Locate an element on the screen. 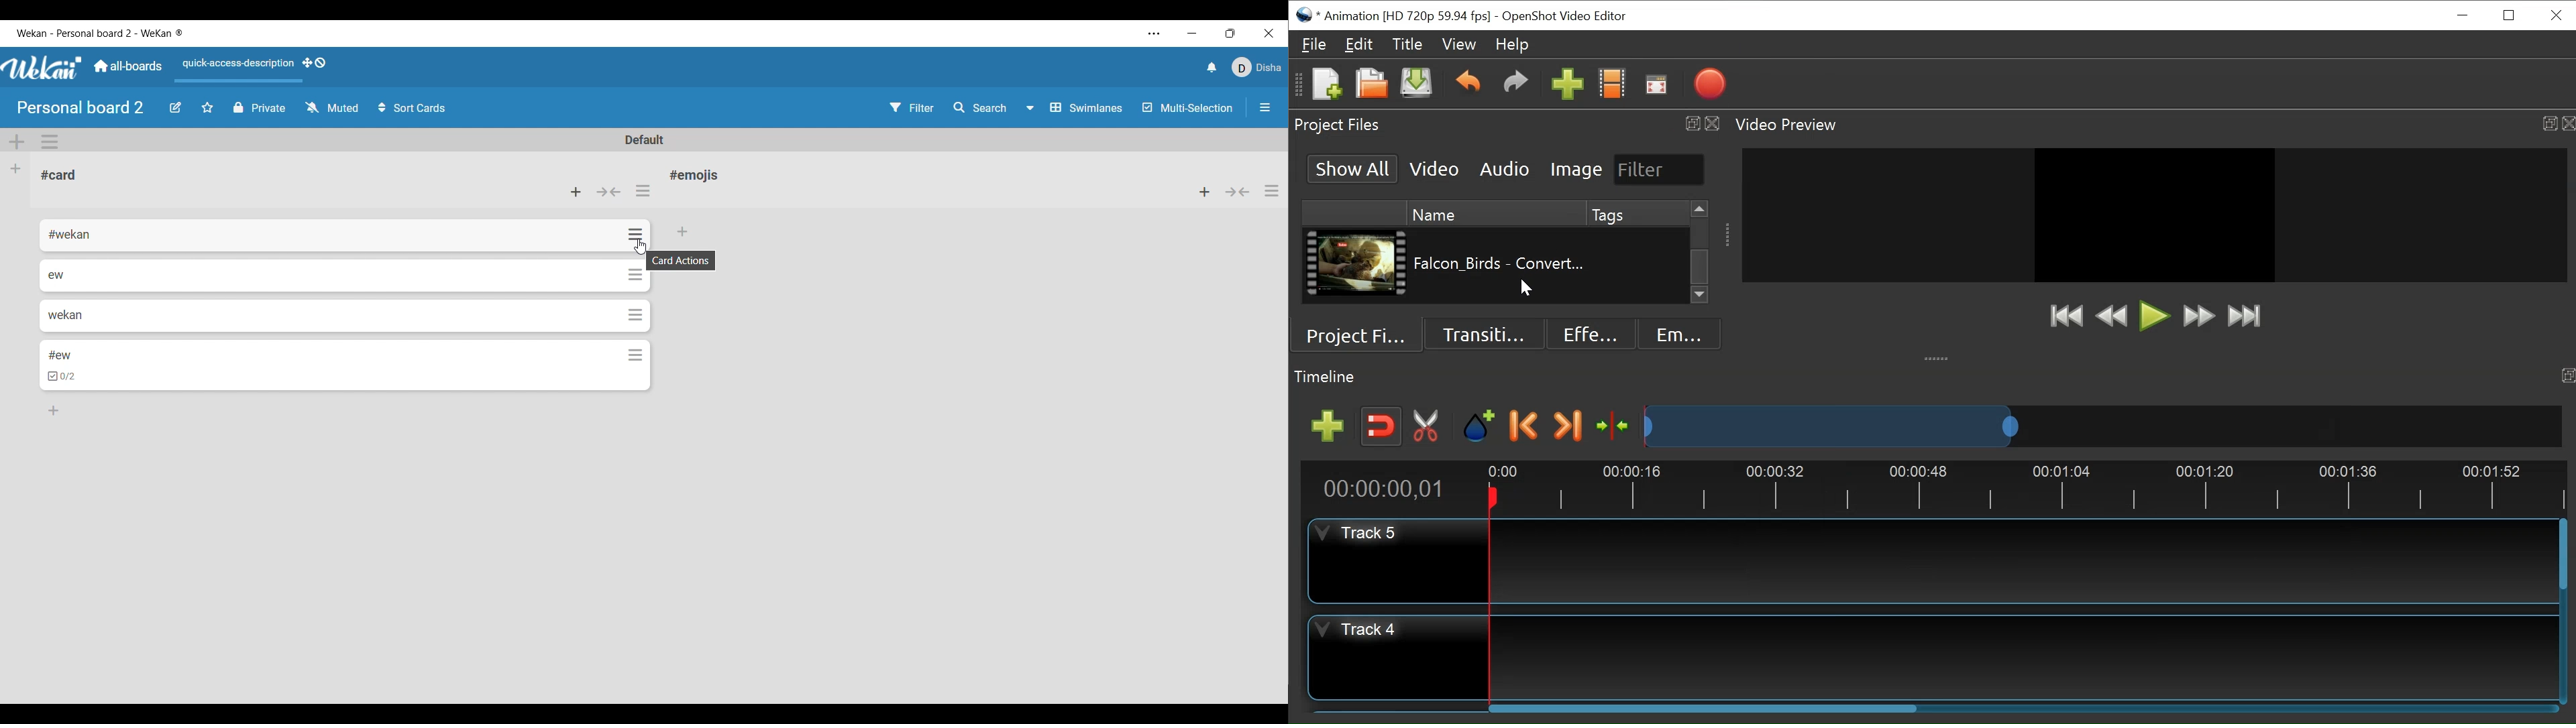 This screenshot has width=2576, height=728. Toggle for multi-selection is located at coordinates (1188, 107).